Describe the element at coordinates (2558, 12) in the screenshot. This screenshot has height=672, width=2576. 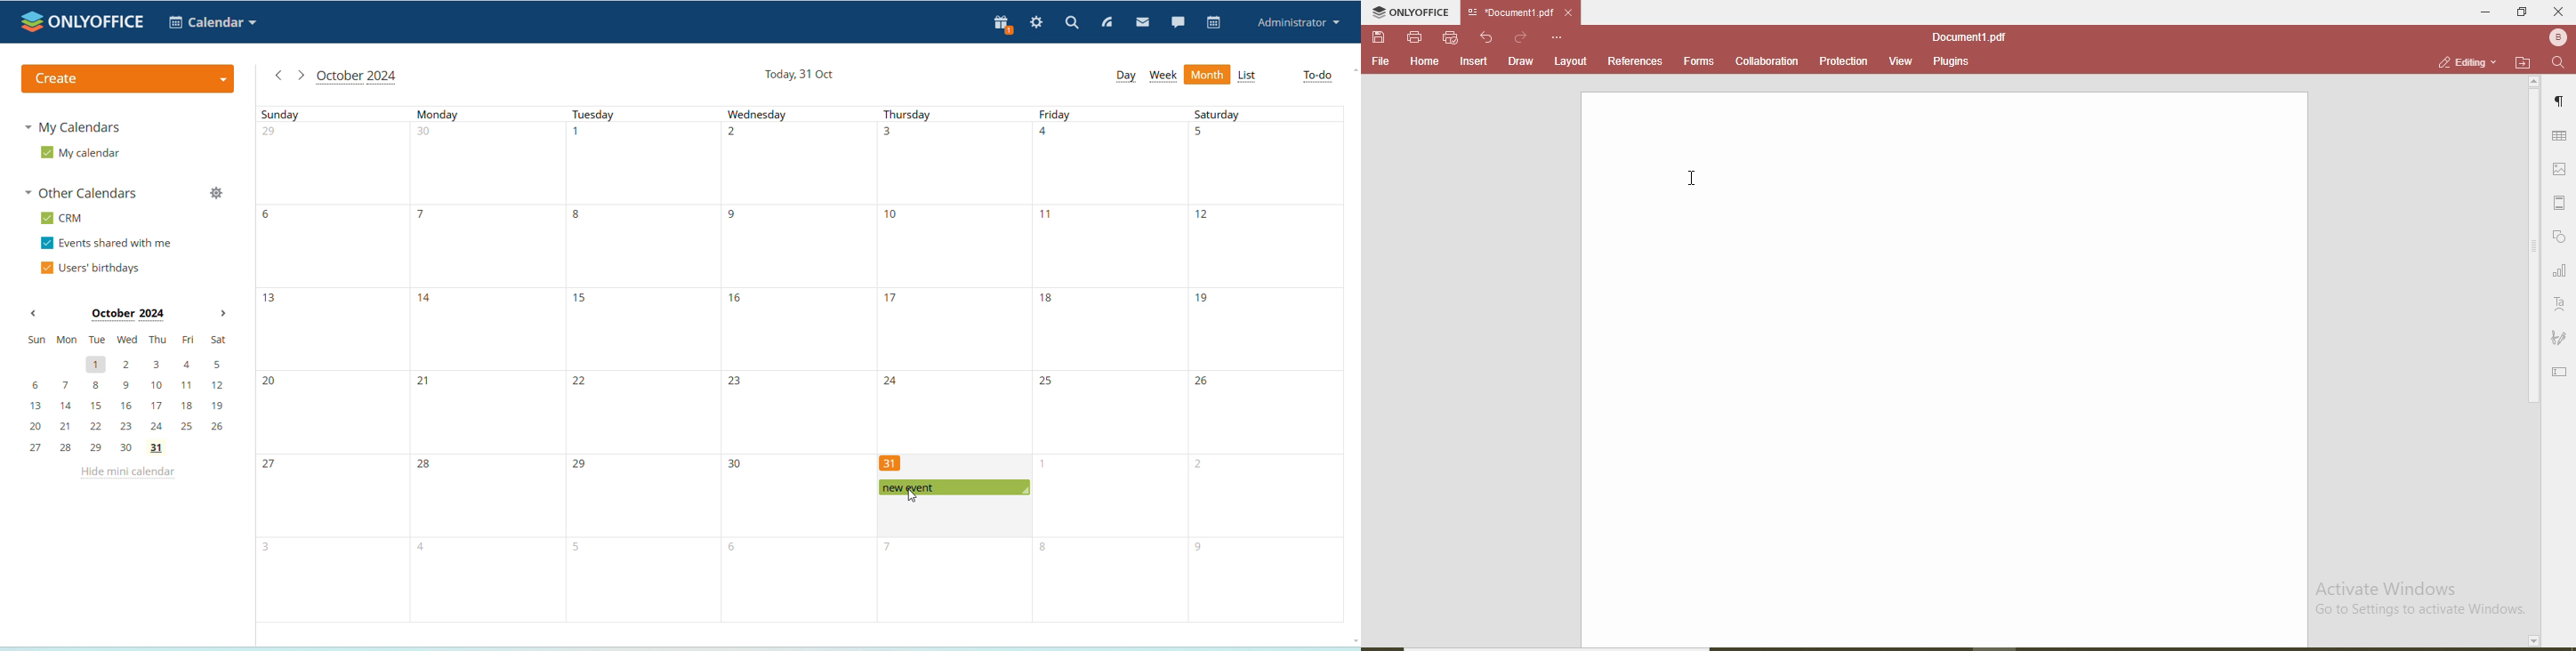
I see `close` at that location.